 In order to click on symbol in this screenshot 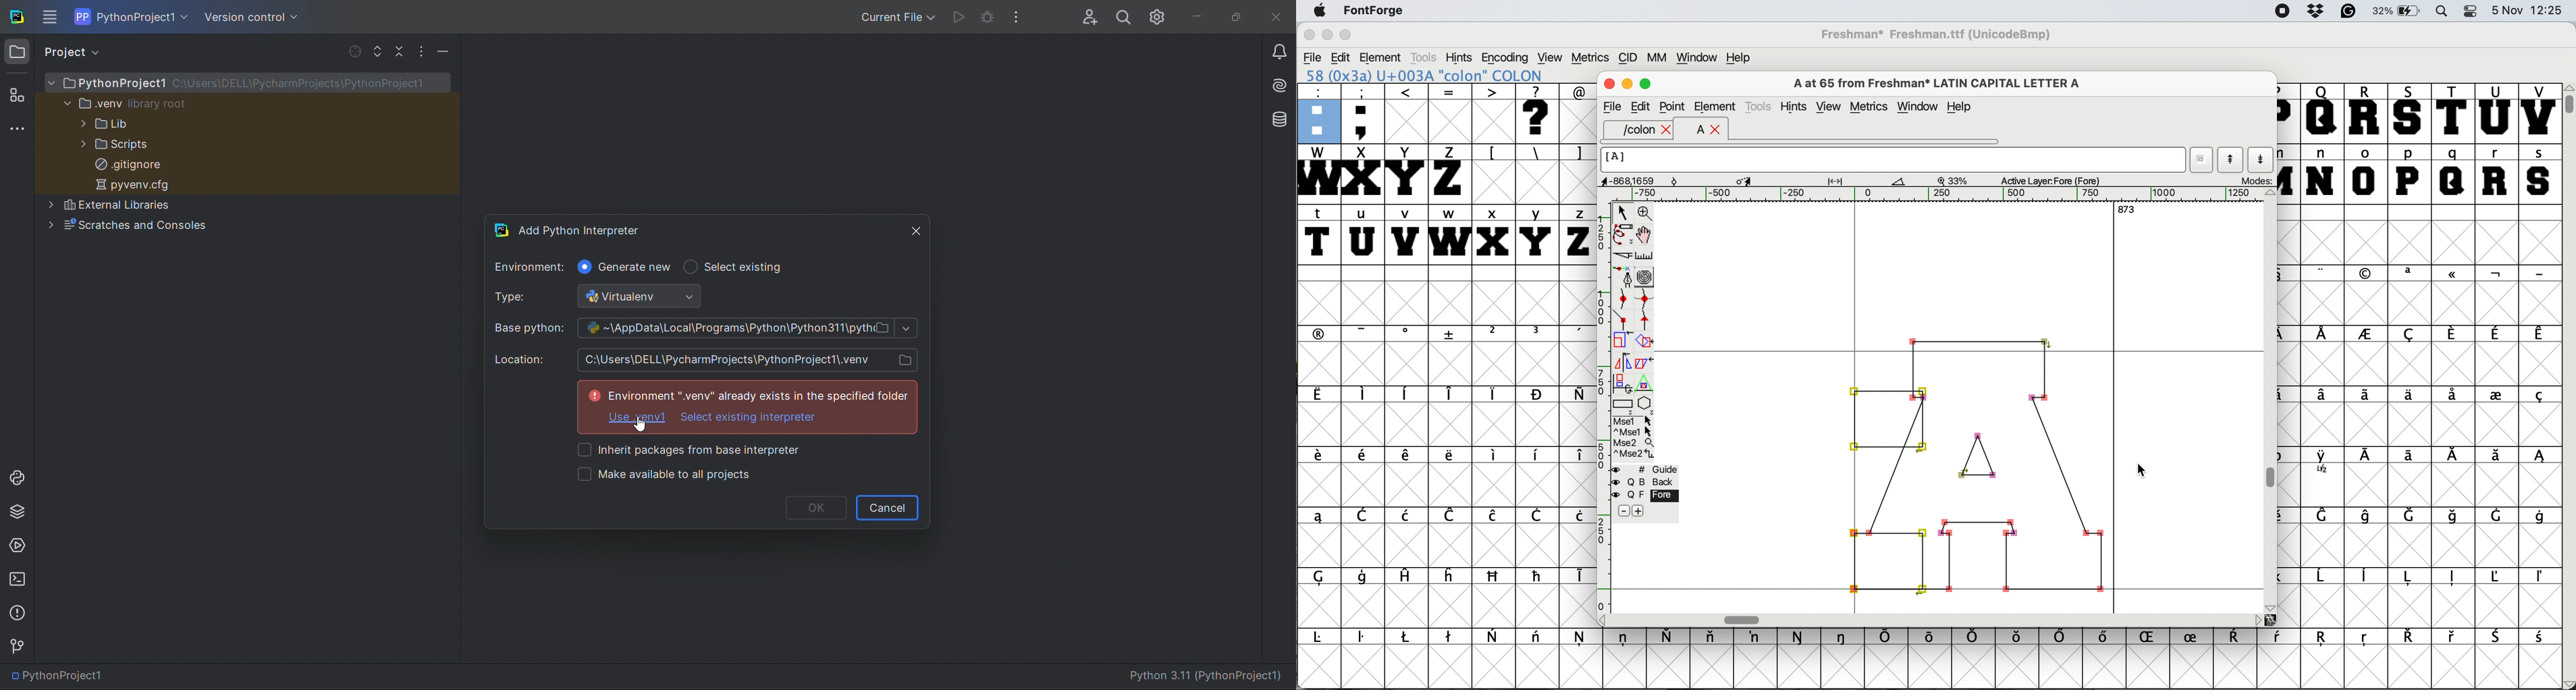, I will do `click(2452, 334)`.